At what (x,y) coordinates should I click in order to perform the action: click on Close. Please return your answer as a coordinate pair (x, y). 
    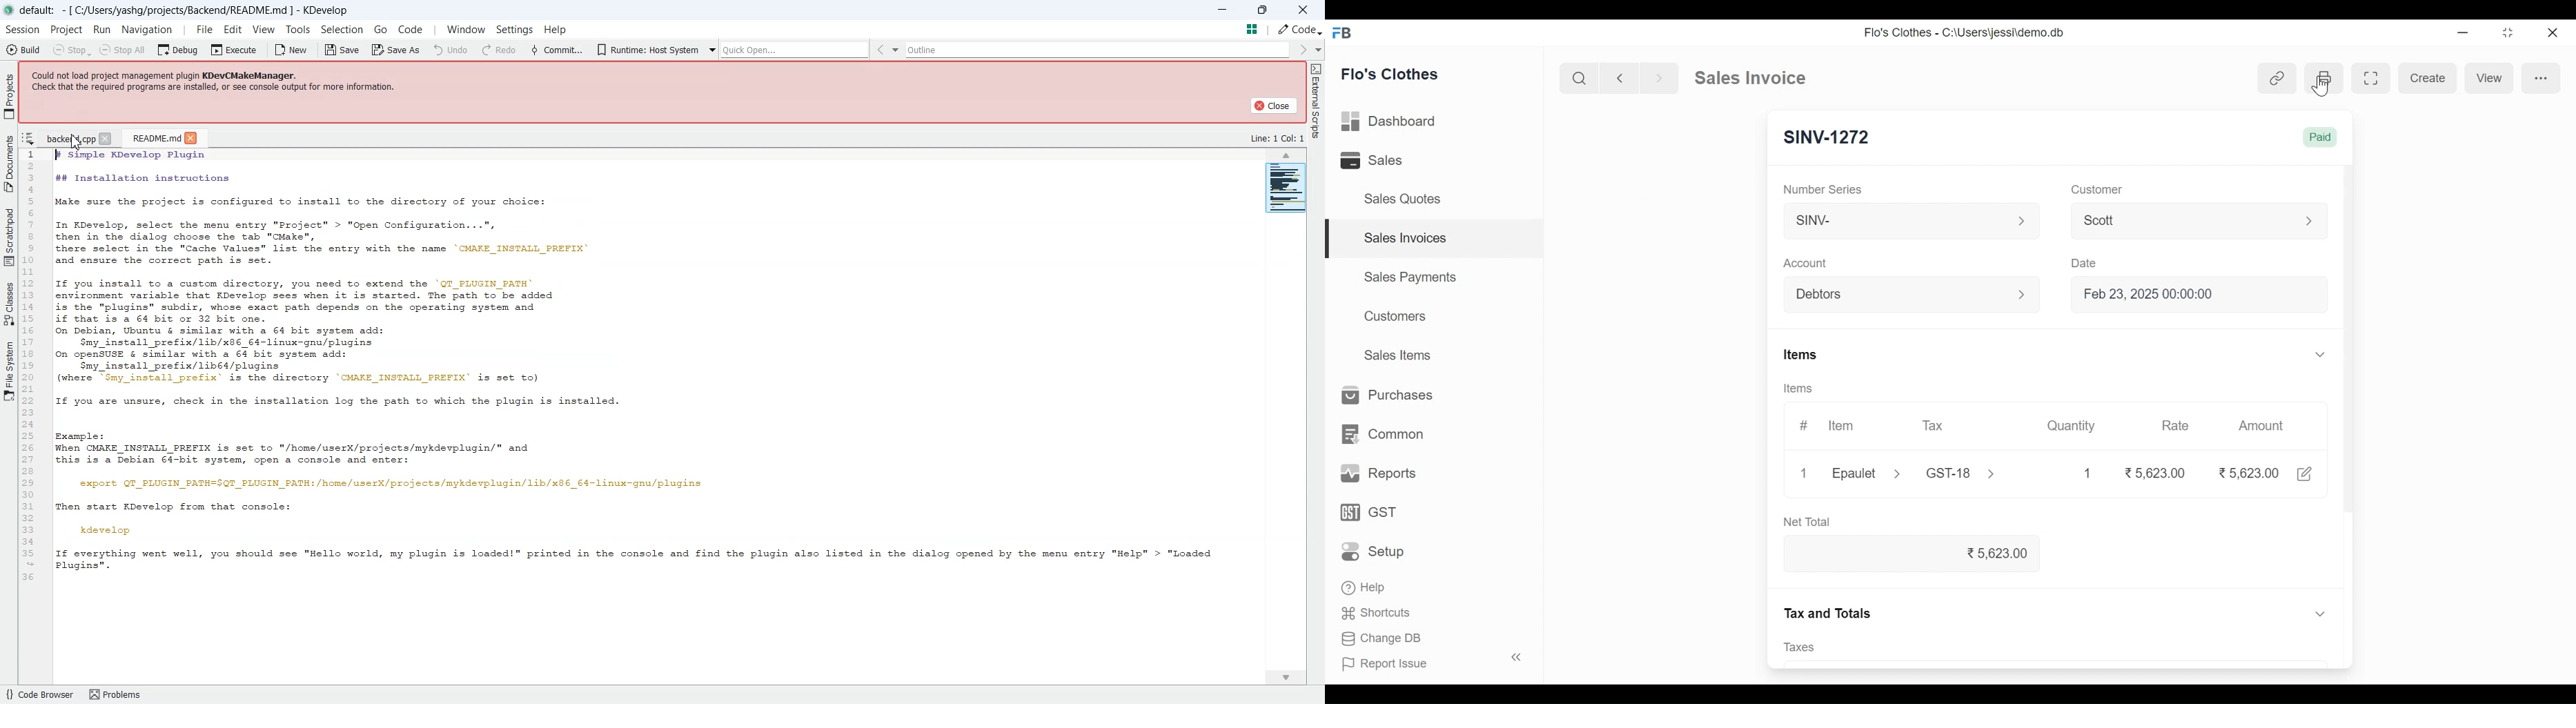
    Looking at the image, I should click on (2553, 34).